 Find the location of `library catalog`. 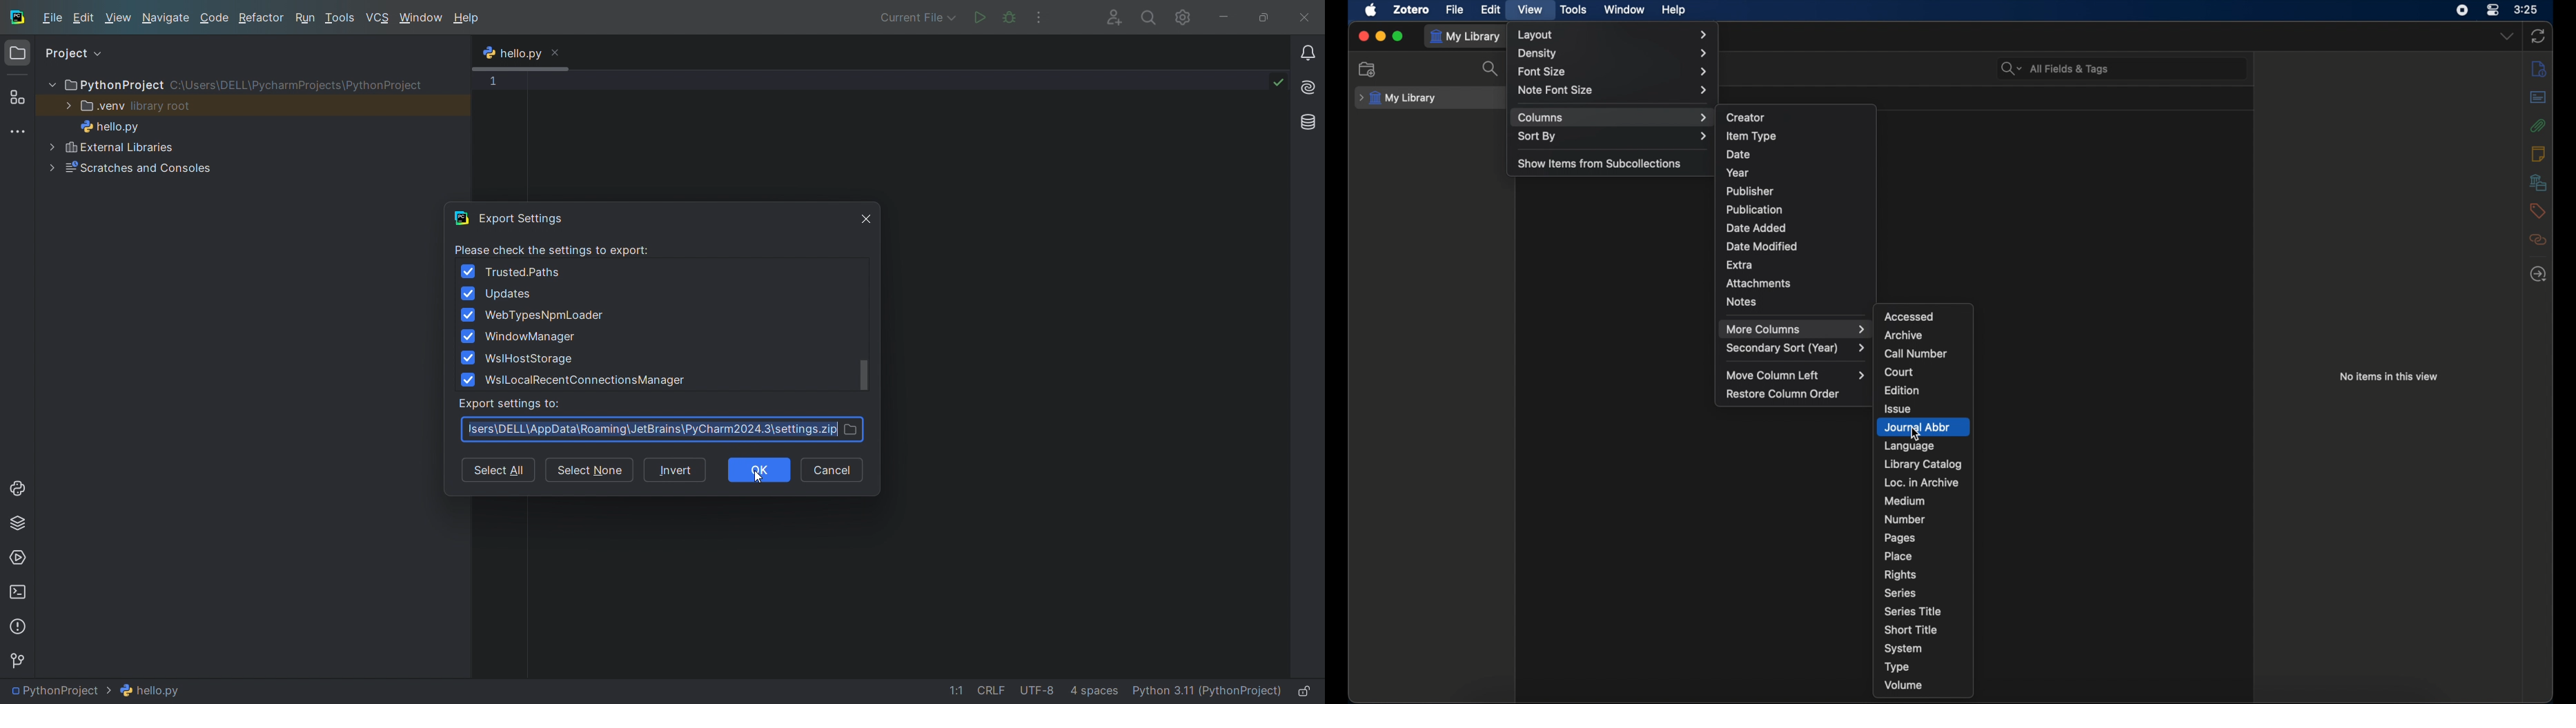

library catalog is located at coordinates (1924, 464).